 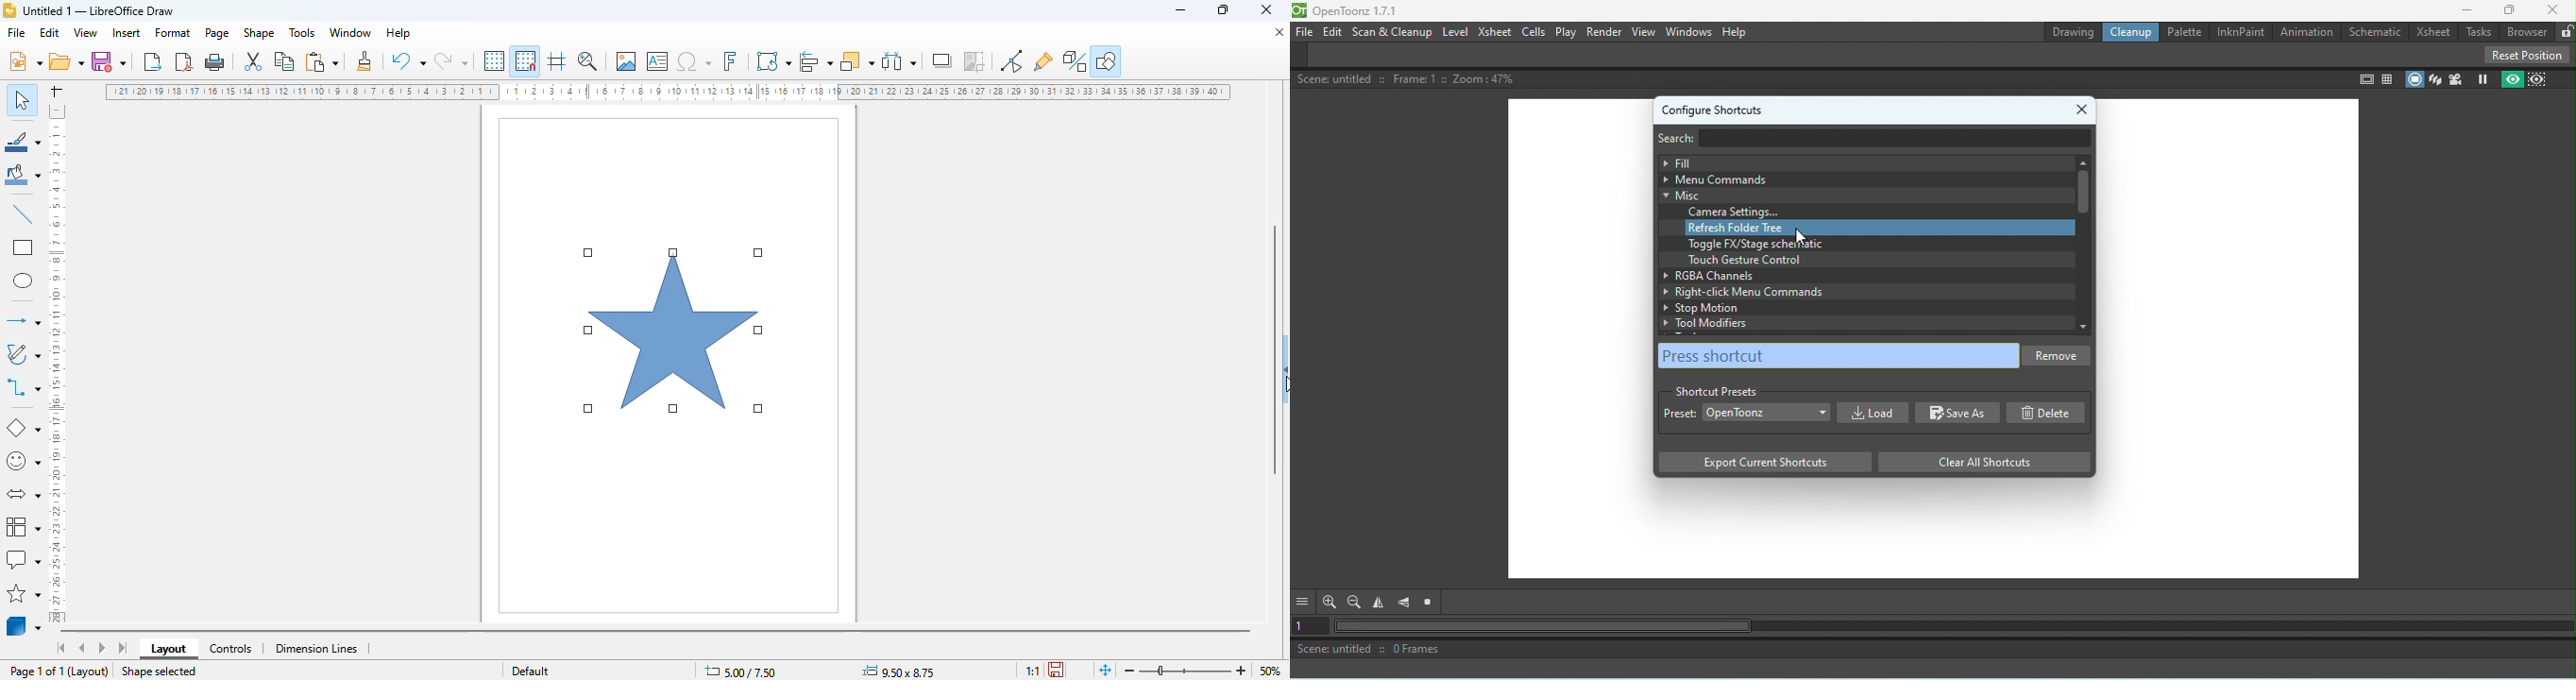 I want to click on ruler, so click(x=58, y=363).